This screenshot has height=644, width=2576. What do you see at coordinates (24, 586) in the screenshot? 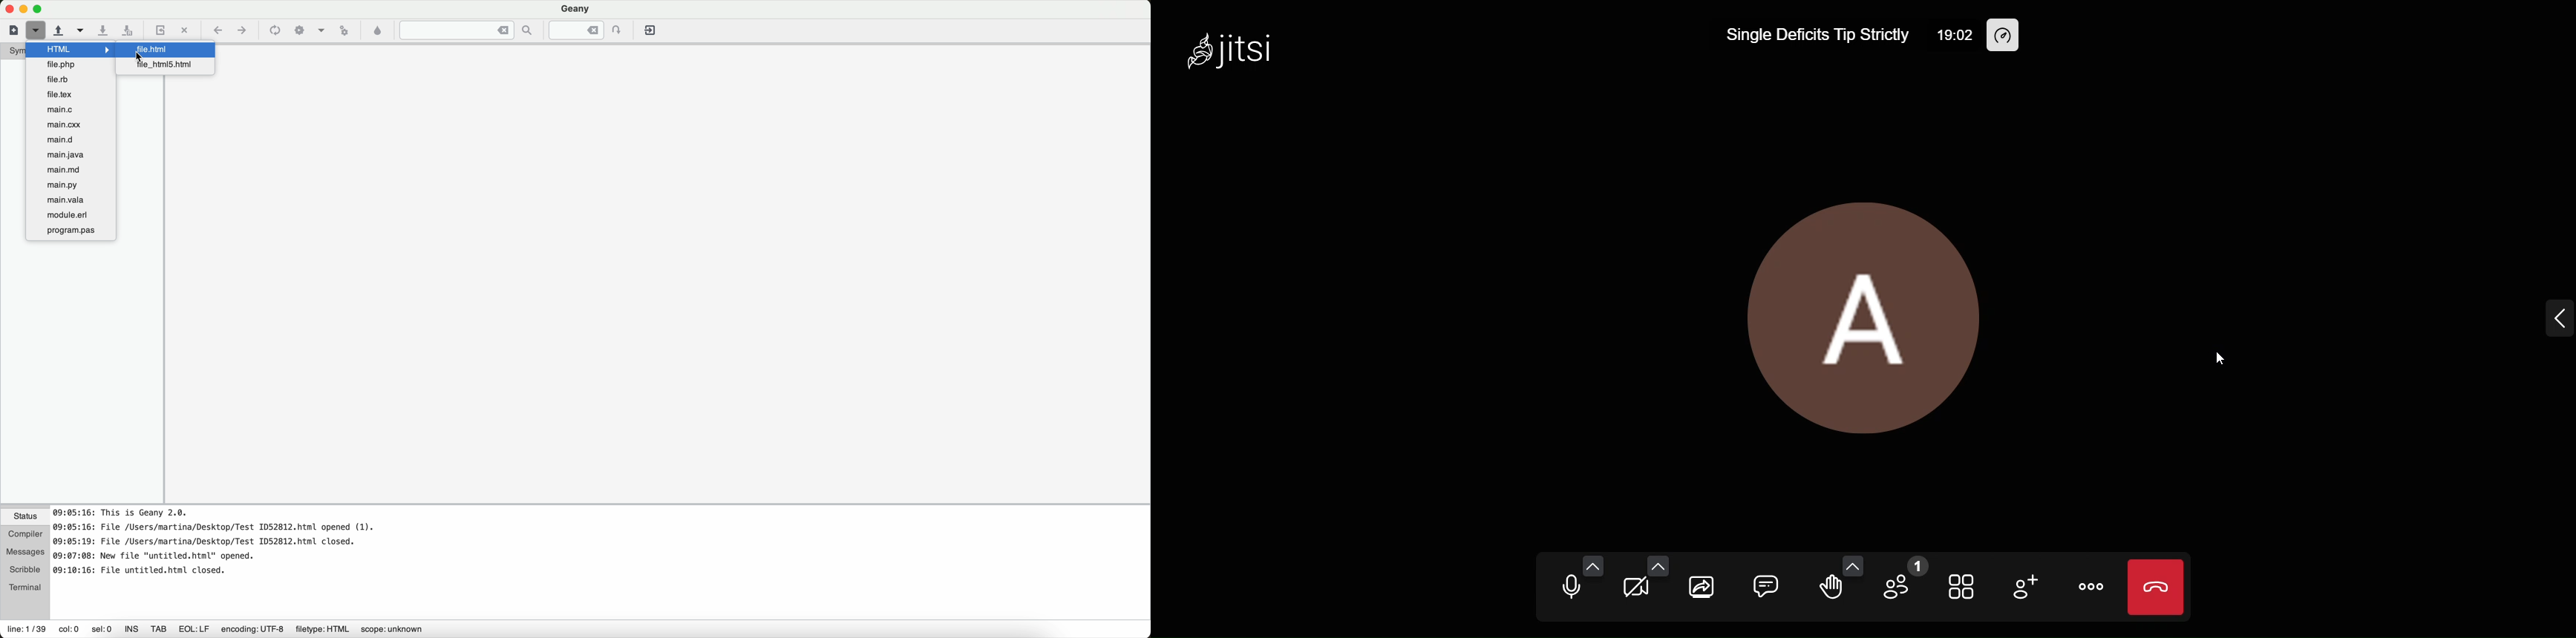
I see `terminal` at bounding box center [24, 586].